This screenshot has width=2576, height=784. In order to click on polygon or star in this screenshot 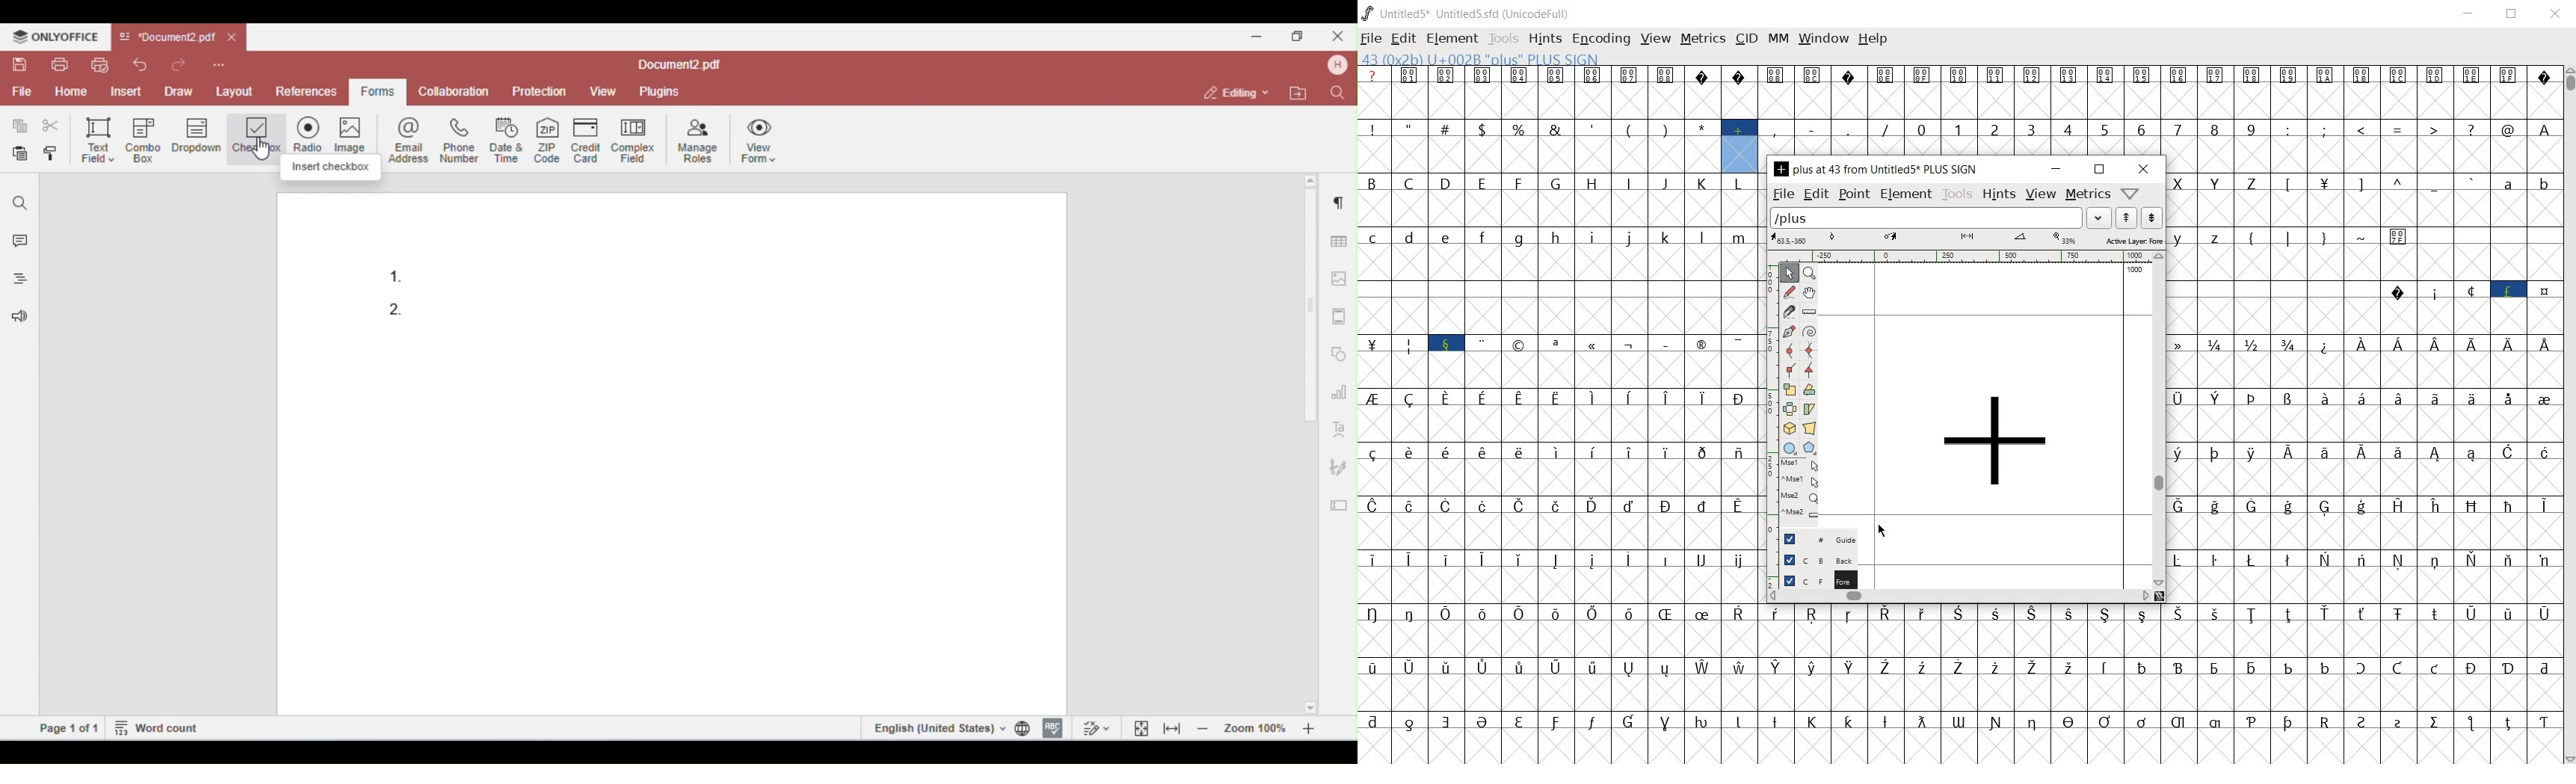, I will do `click(1810, 446)`.